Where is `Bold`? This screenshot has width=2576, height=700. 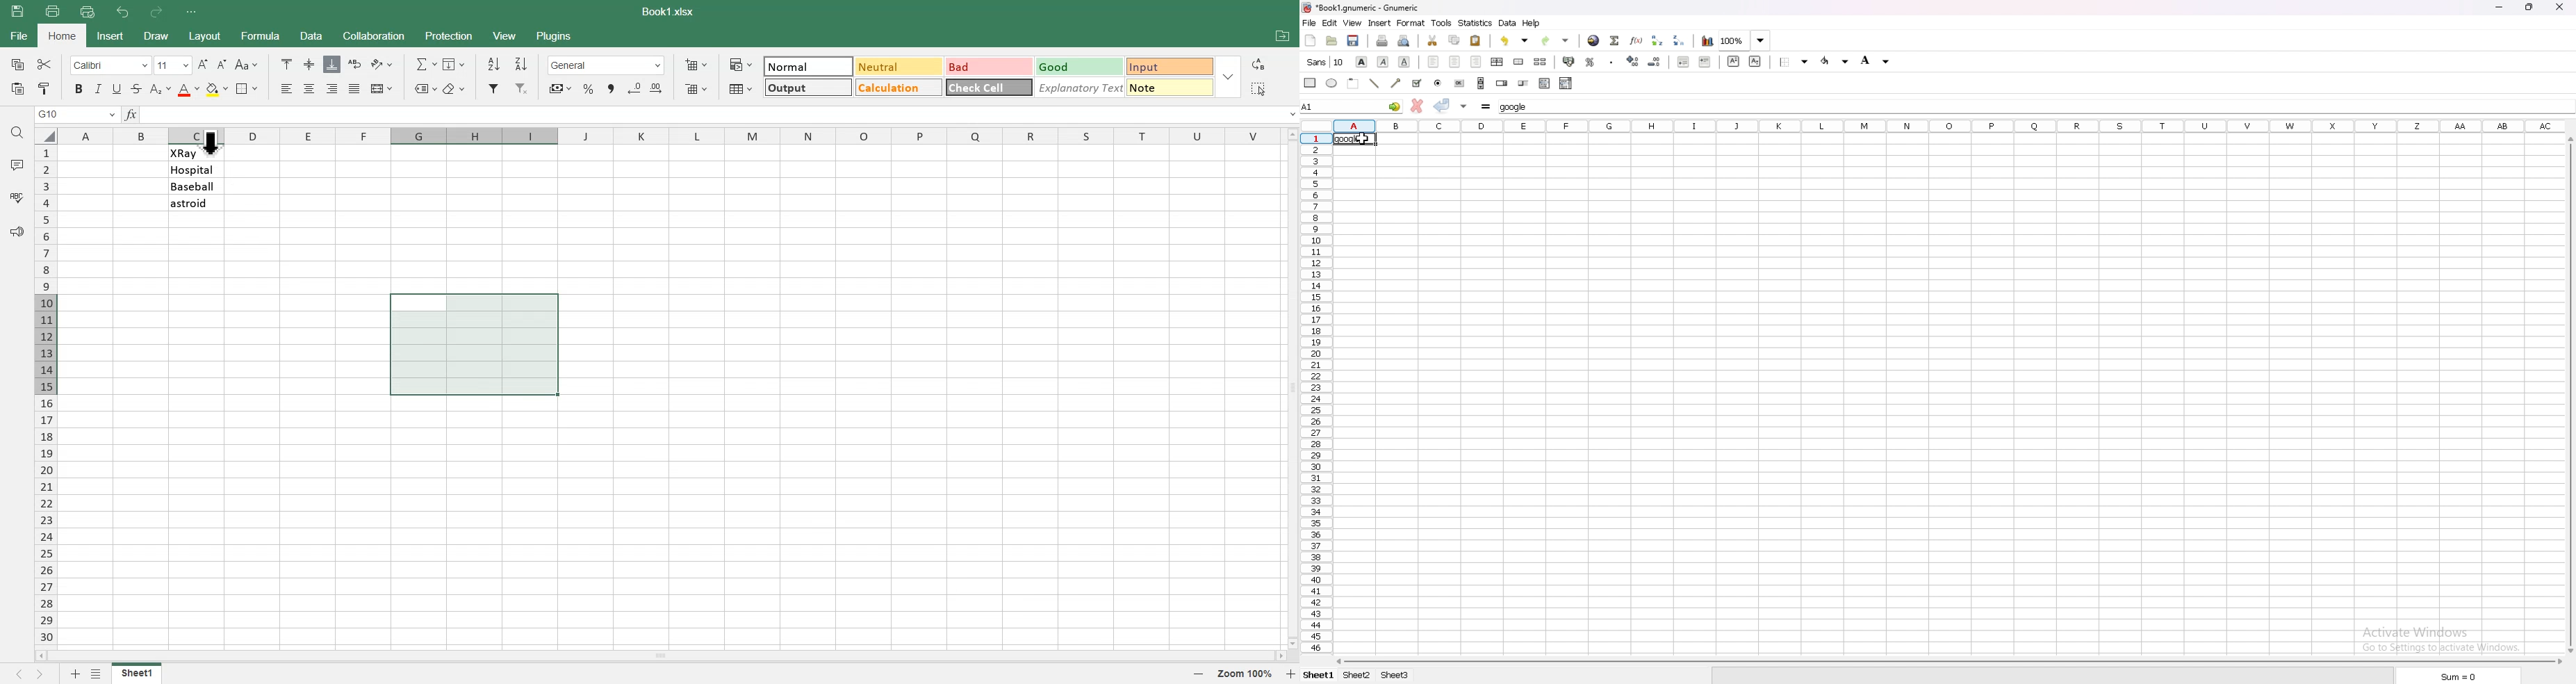 Bold is located at coordinates (76, 89).